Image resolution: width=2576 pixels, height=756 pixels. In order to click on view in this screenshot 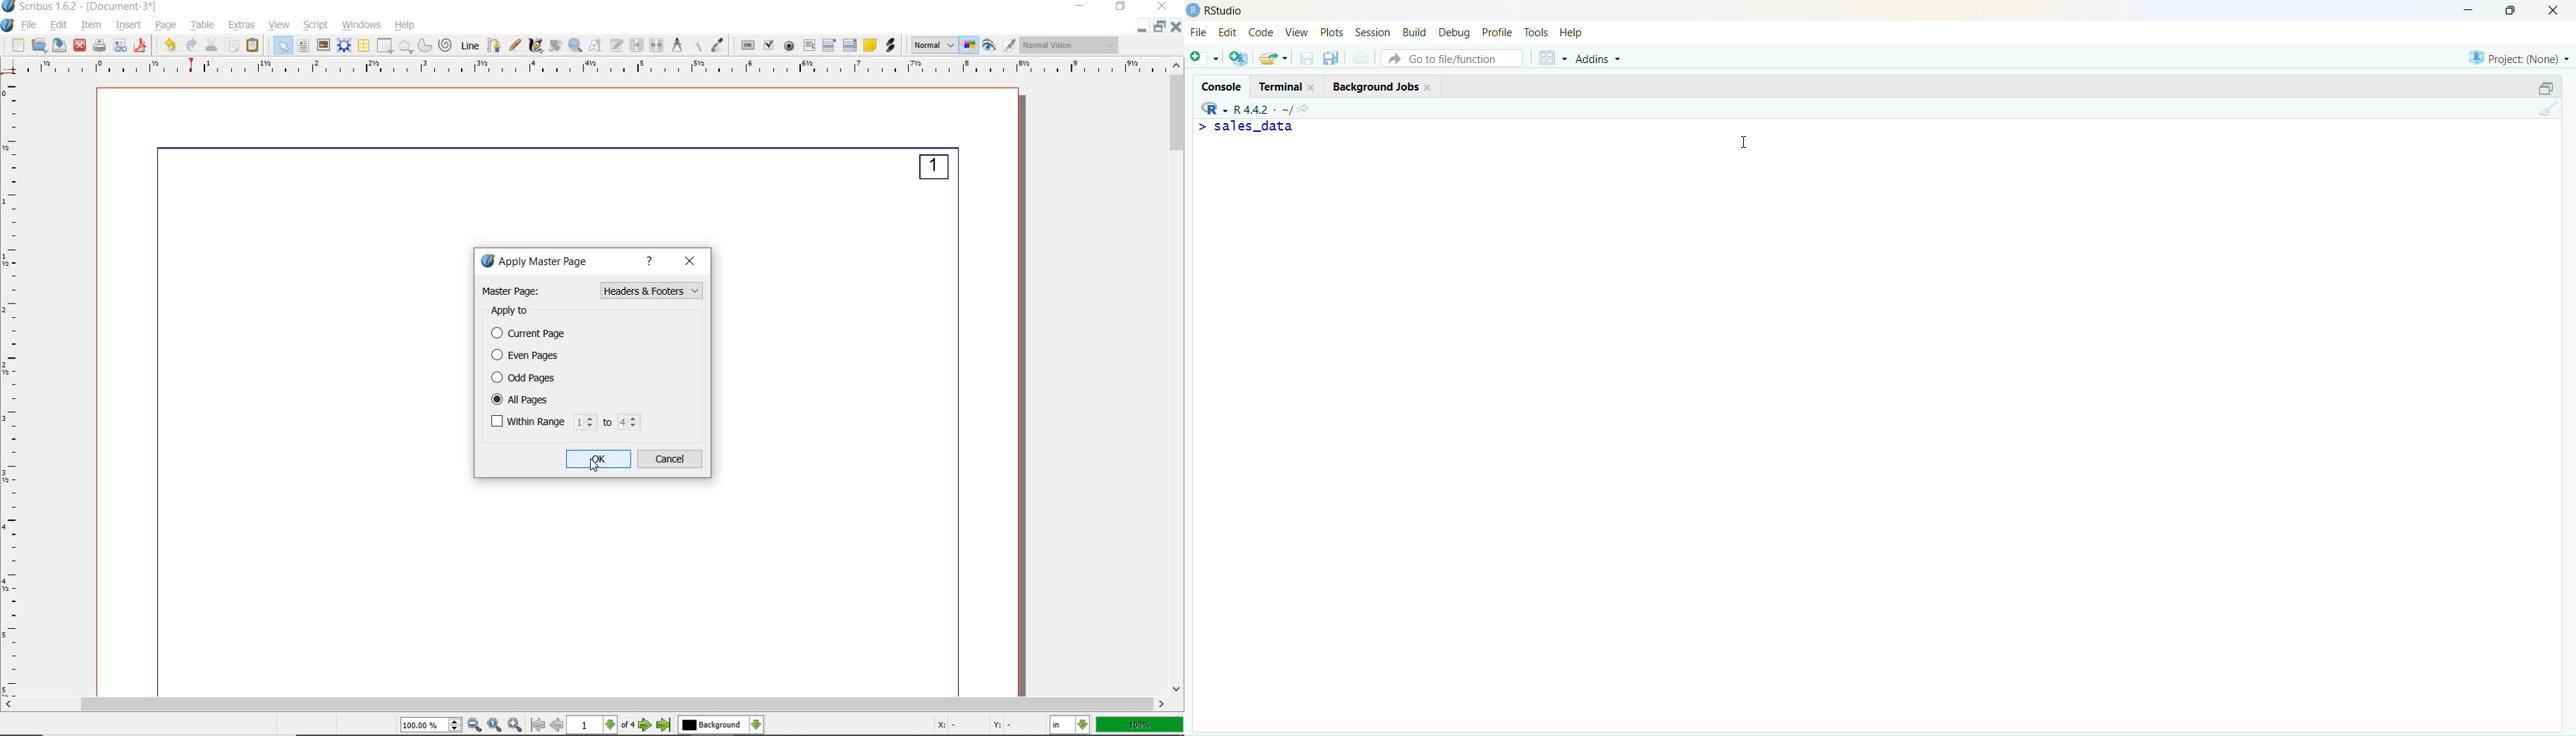, I will do `click(279, 24)`.